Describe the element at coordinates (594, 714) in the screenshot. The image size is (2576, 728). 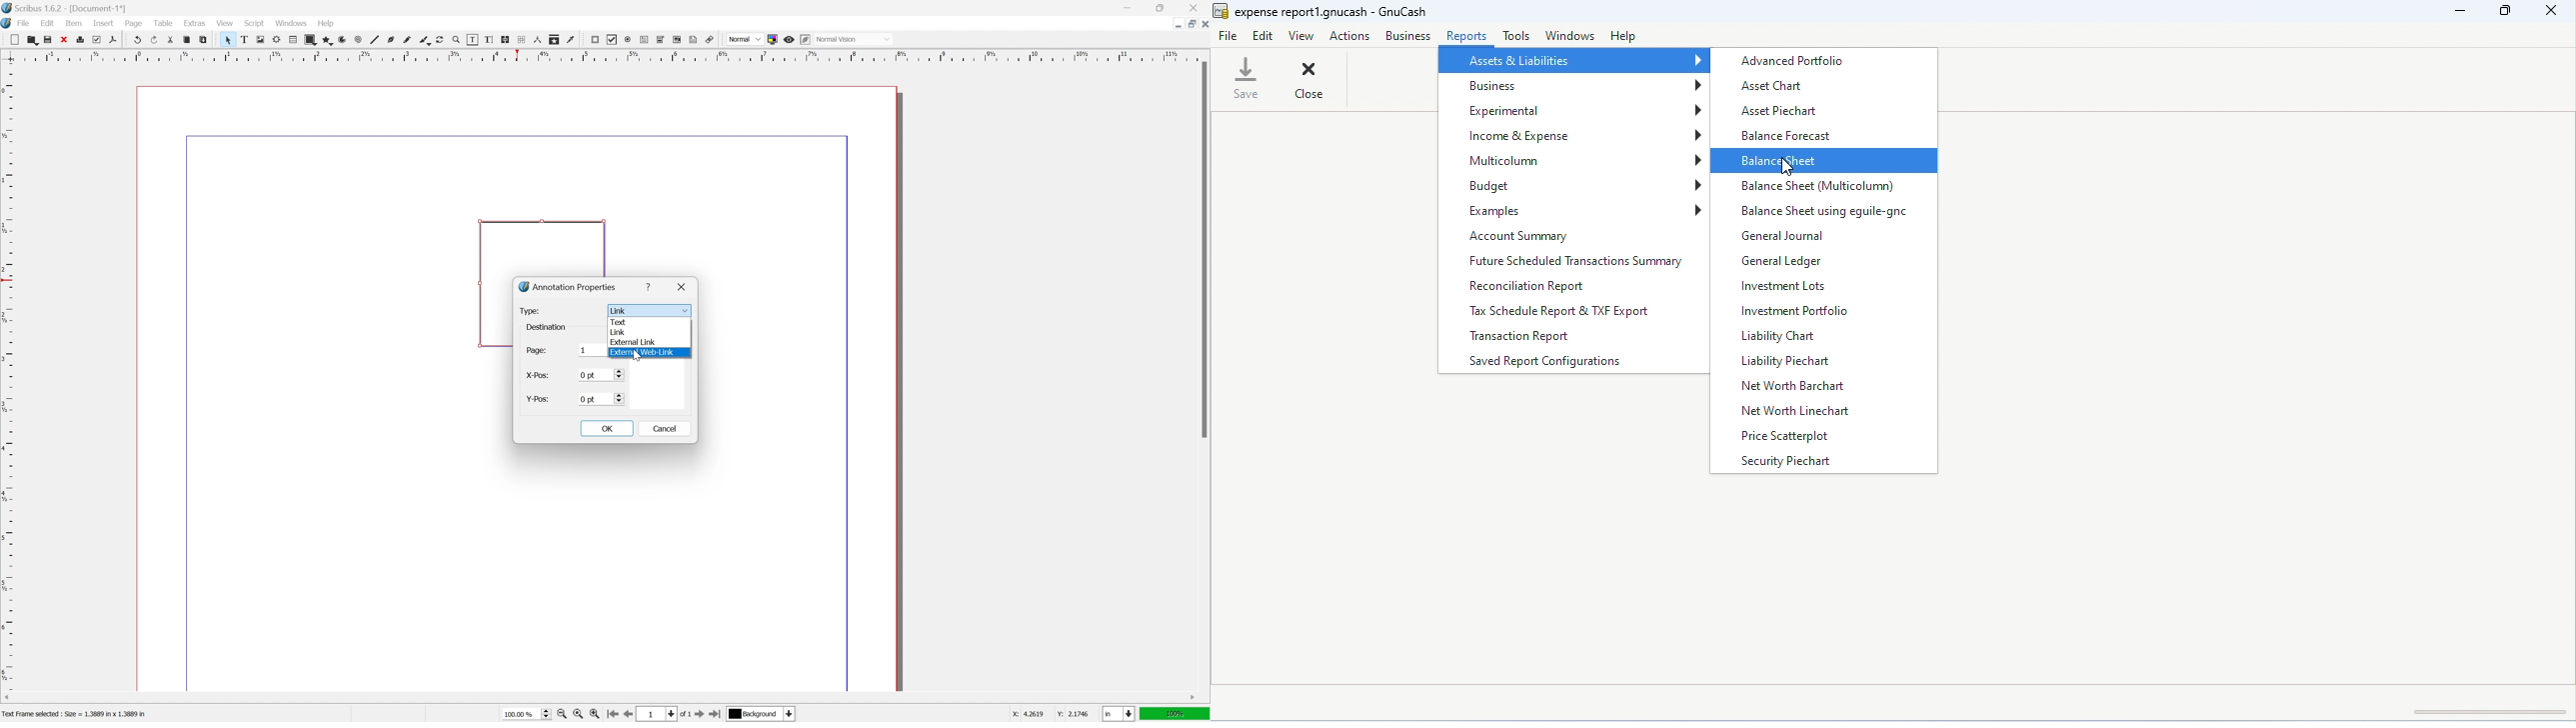
I see `zoom in` at that location.